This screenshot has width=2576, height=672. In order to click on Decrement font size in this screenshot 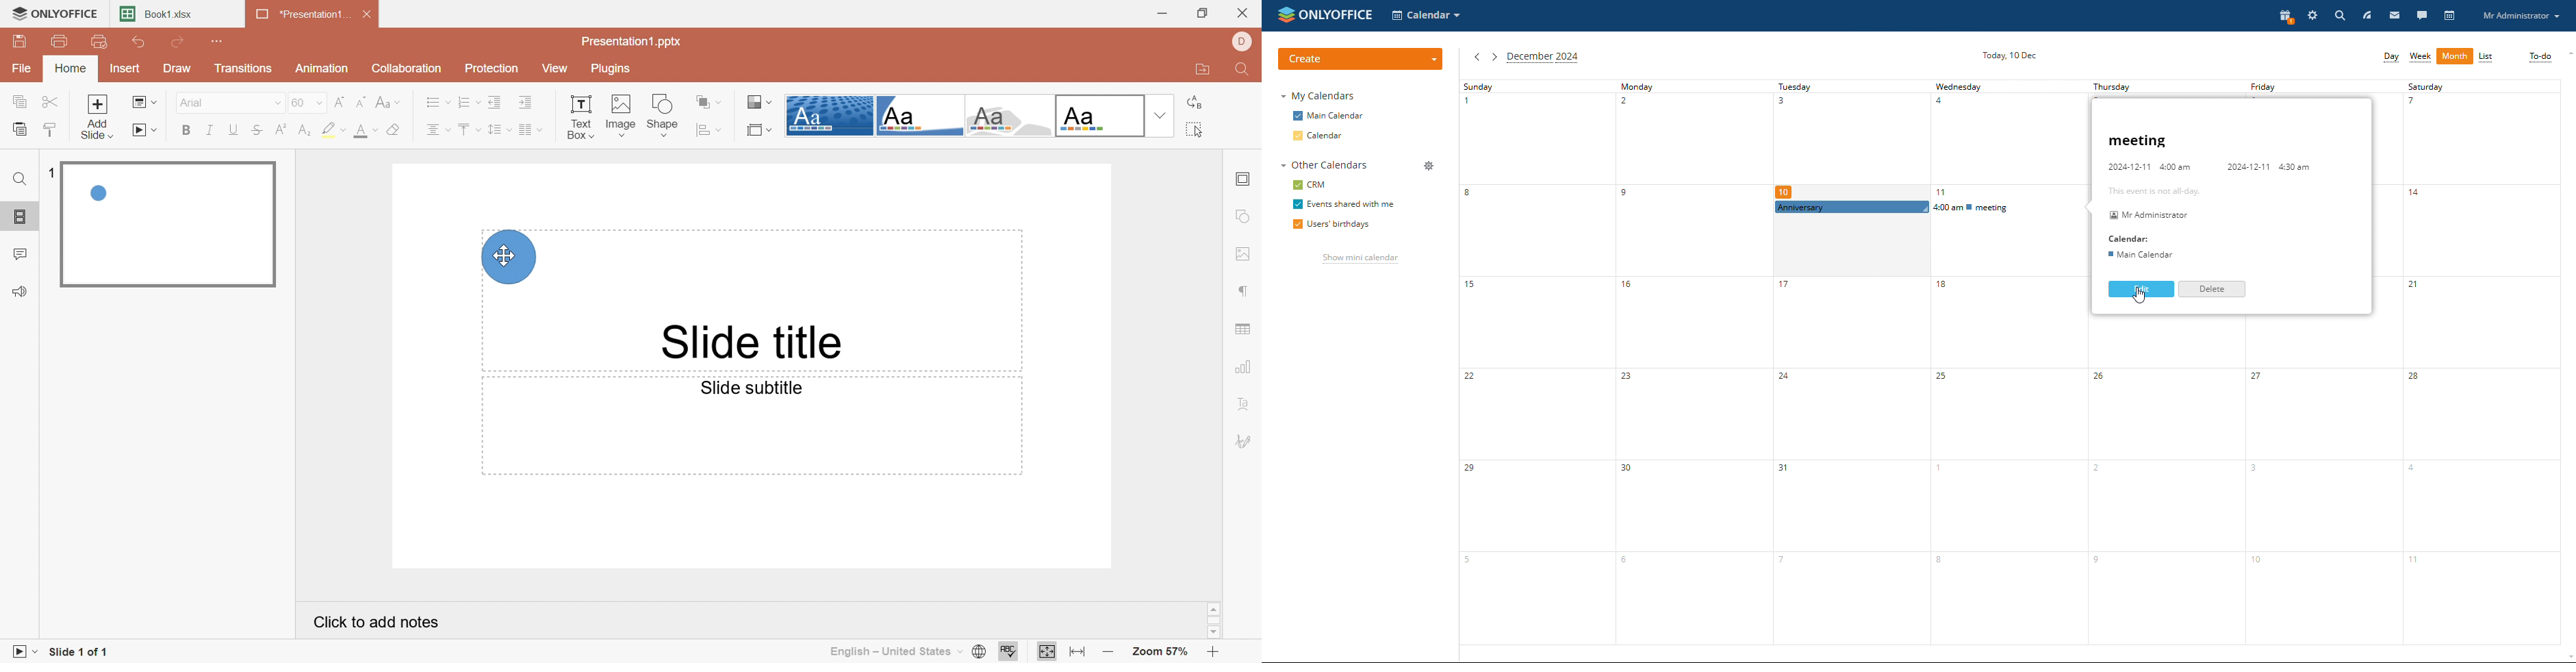, I will do `click(364, 101)`.